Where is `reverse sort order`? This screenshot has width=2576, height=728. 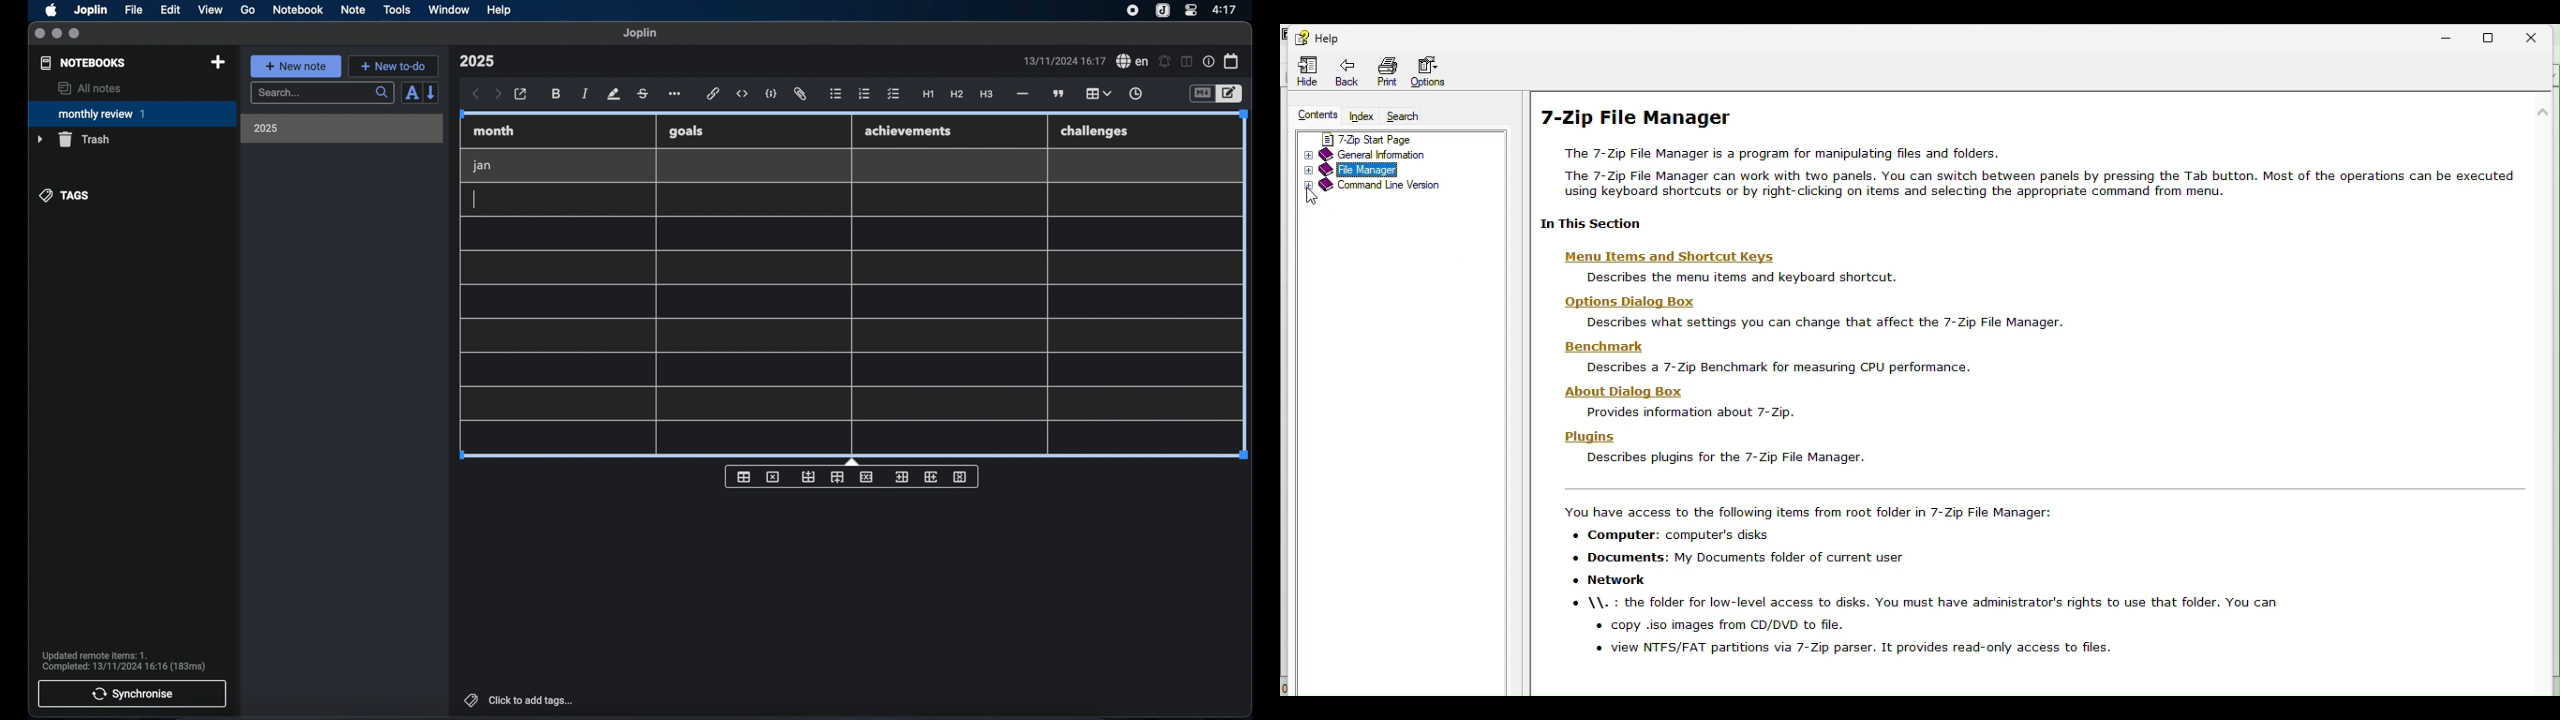 reverse sort order is located at coordinates (432, 92).